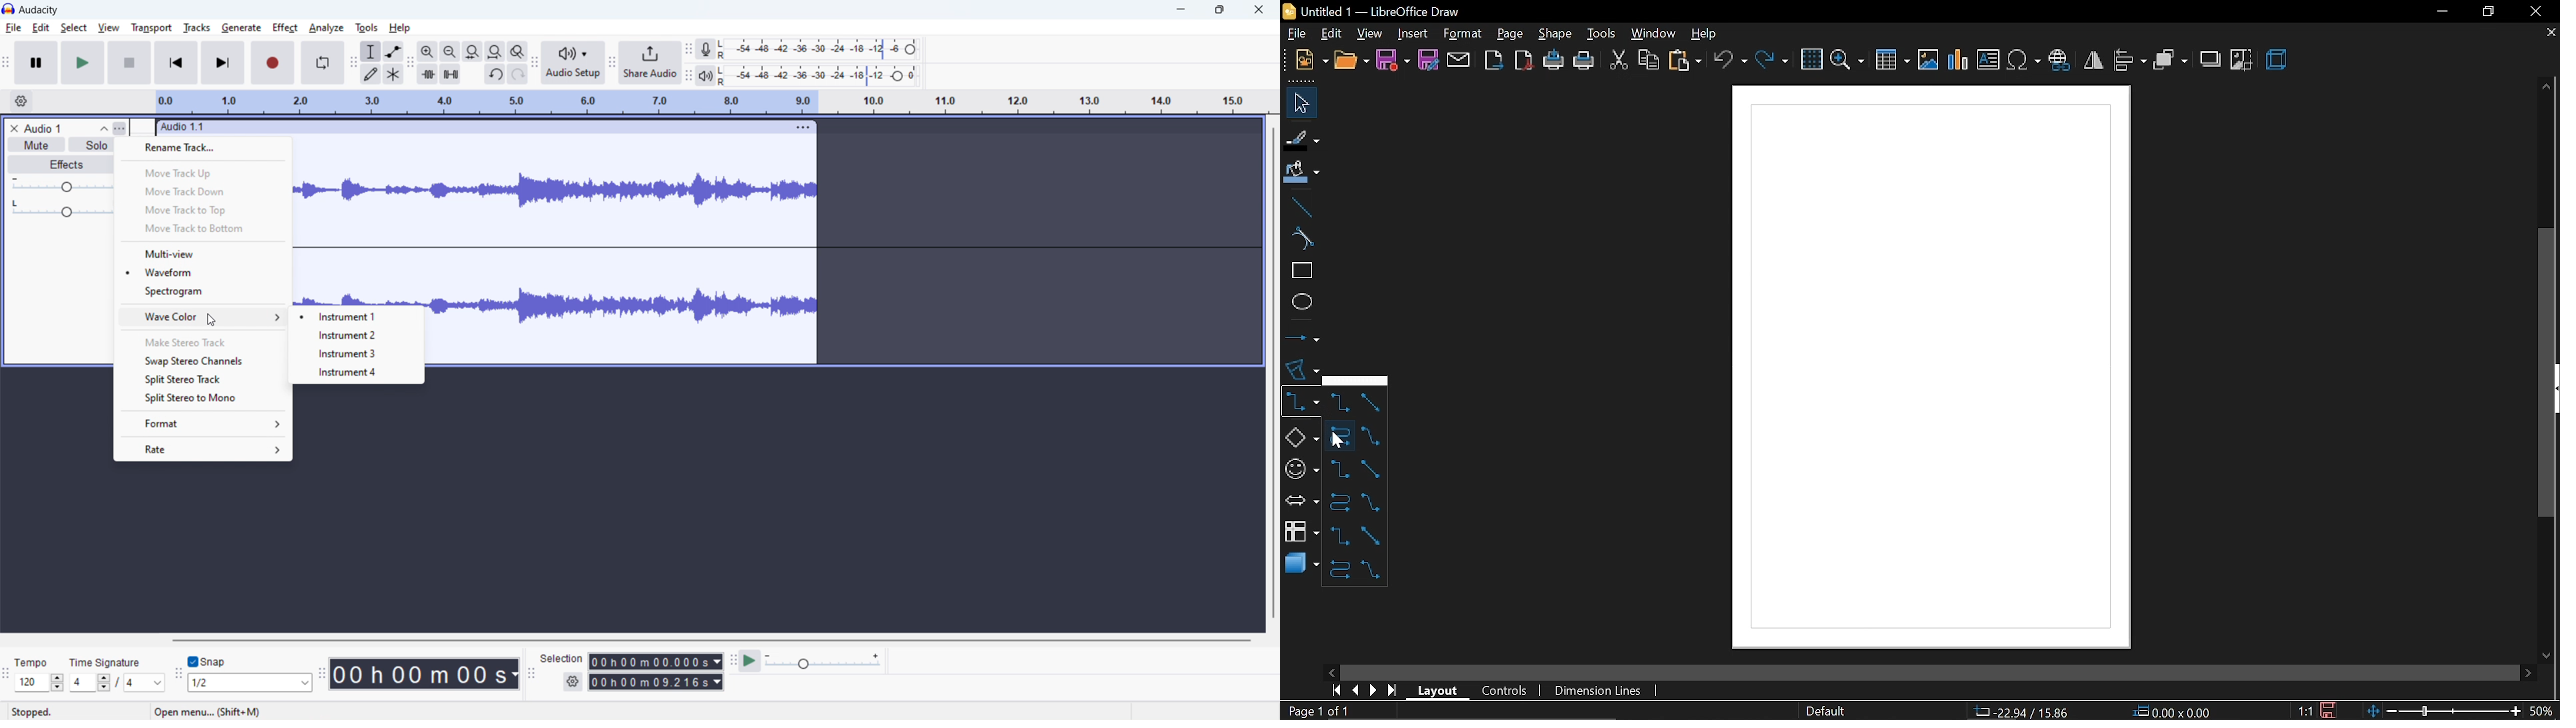 The height and width of the screenshot is (728, 2576). What do you see at coordinates (201, 173) in the screenshot?
I see `move track top` at bounding box center [201, 173].